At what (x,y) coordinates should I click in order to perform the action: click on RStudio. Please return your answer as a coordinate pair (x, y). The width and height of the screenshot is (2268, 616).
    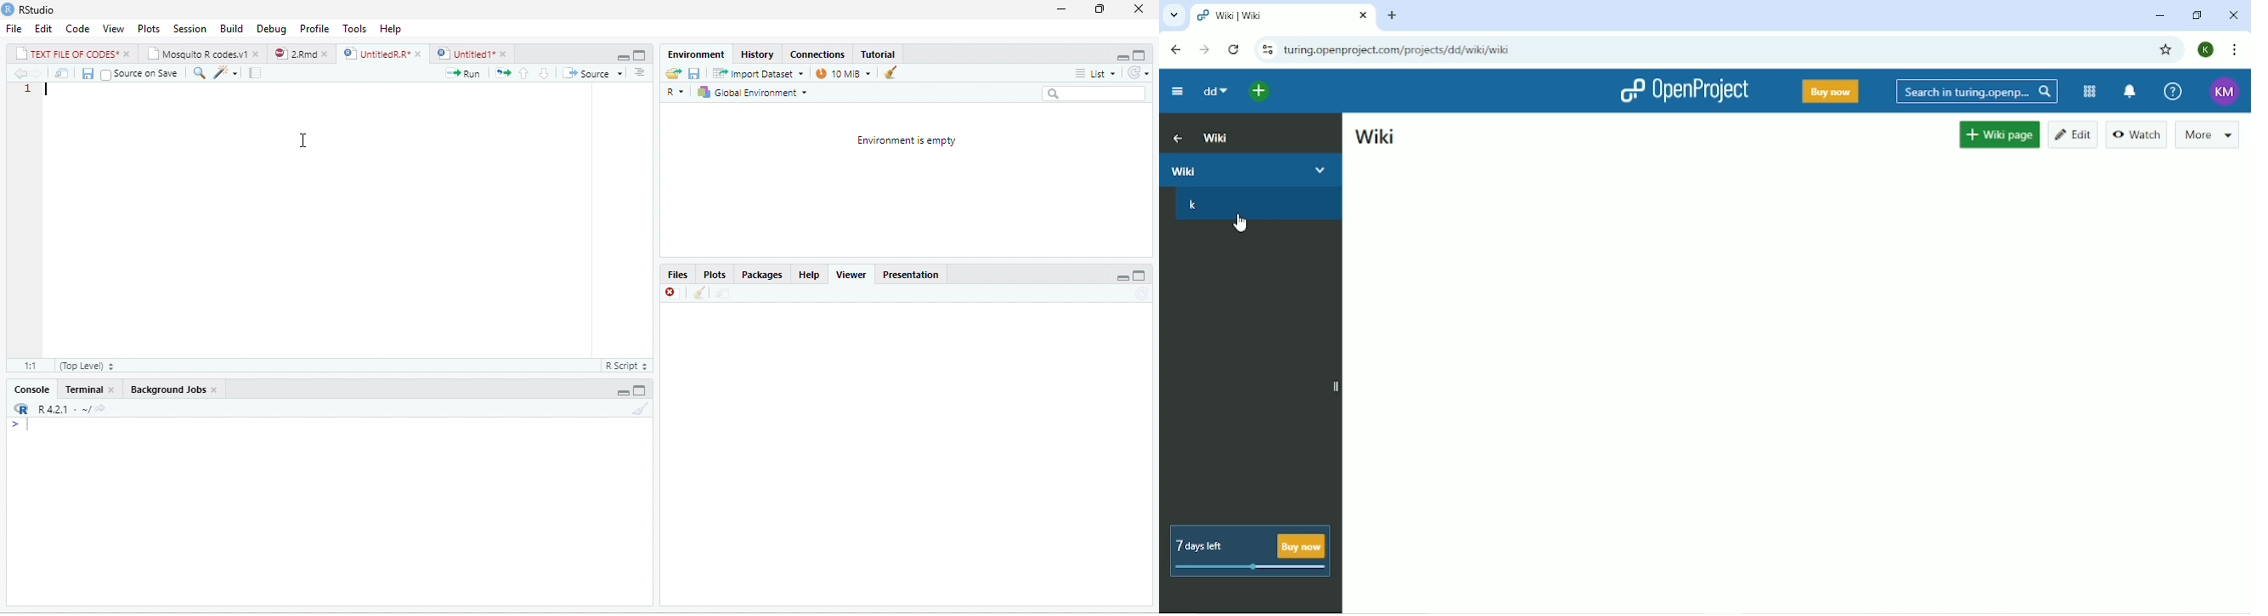
    Looking at the image, I should click on (43, 10).